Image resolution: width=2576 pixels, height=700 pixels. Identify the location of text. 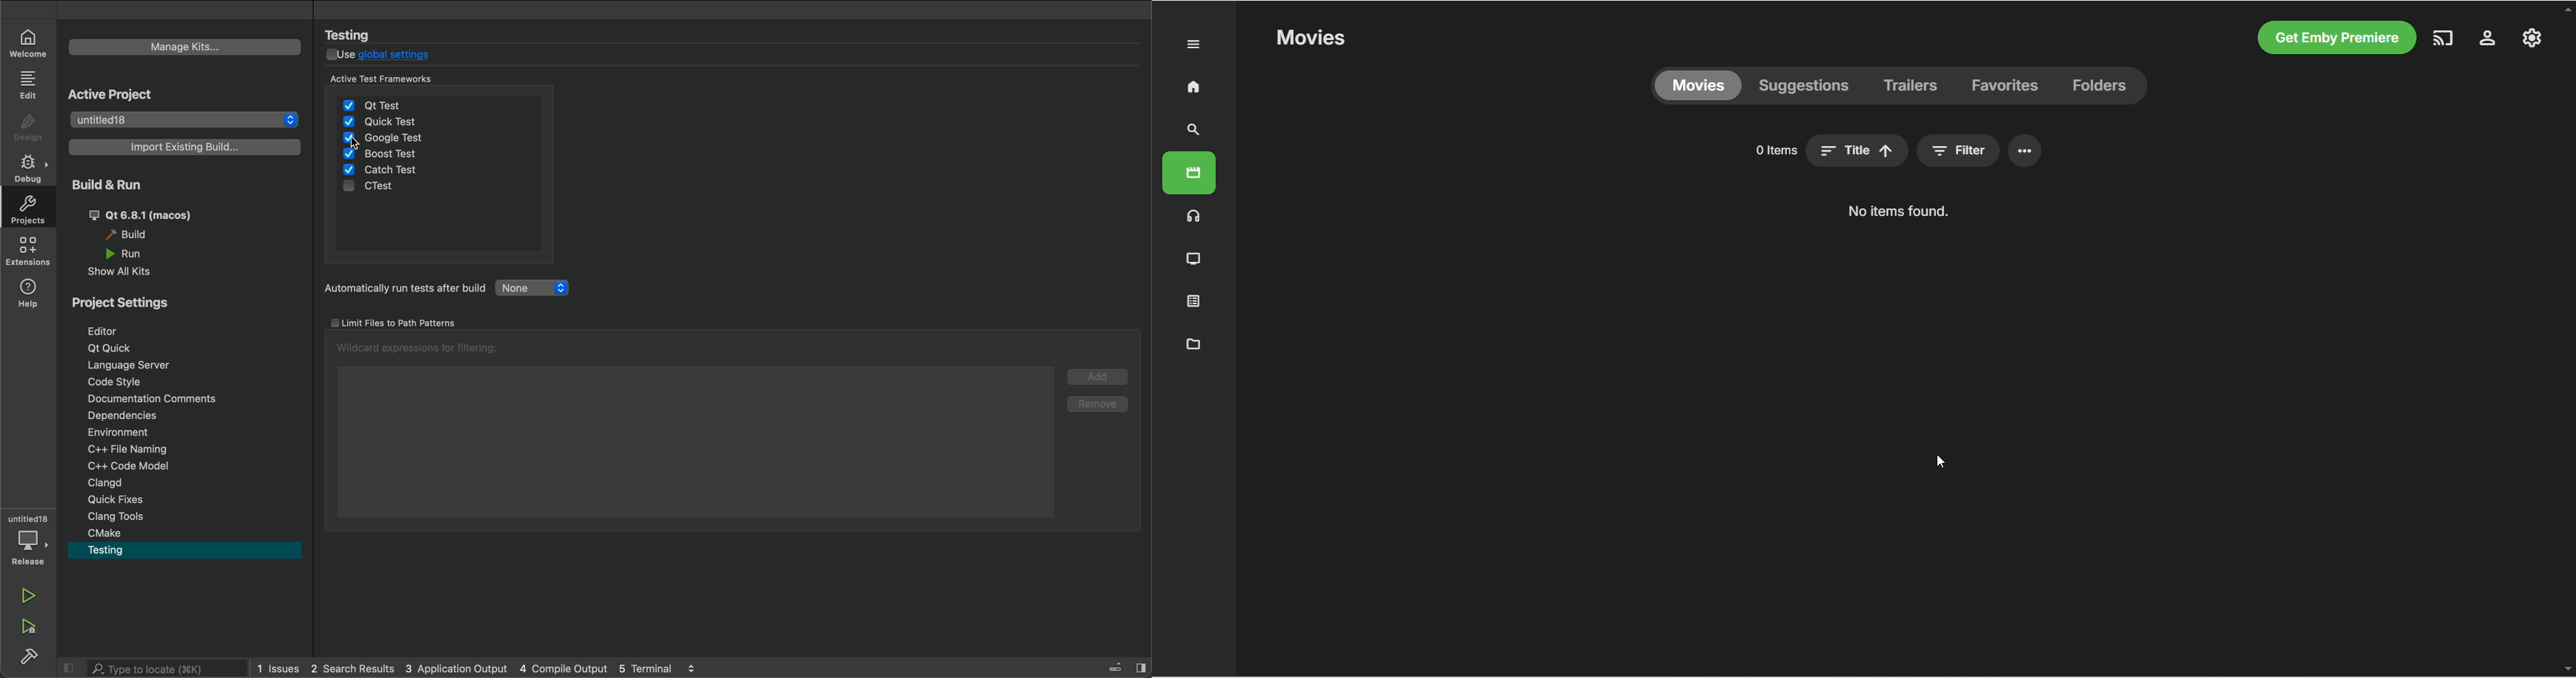
(1894, 211).